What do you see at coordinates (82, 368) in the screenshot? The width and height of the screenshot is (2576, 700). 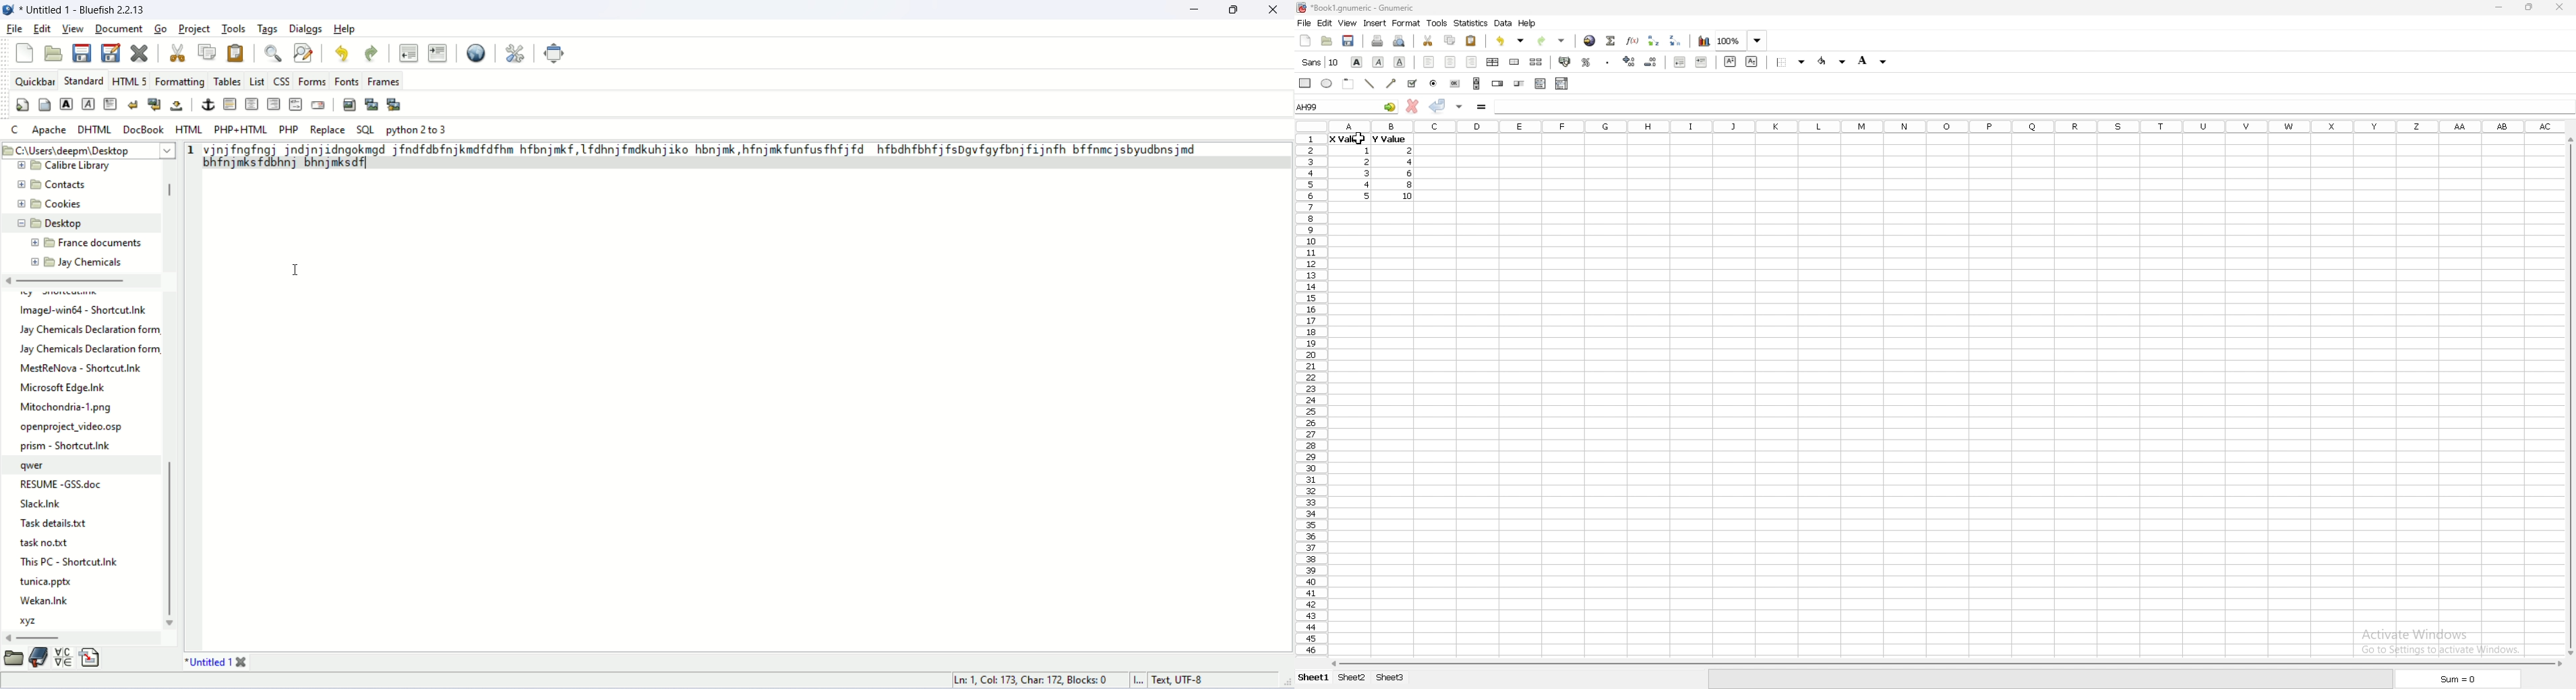 I see `MestReNova - Shortcut.Ink:` at bounding box center [82, 368].